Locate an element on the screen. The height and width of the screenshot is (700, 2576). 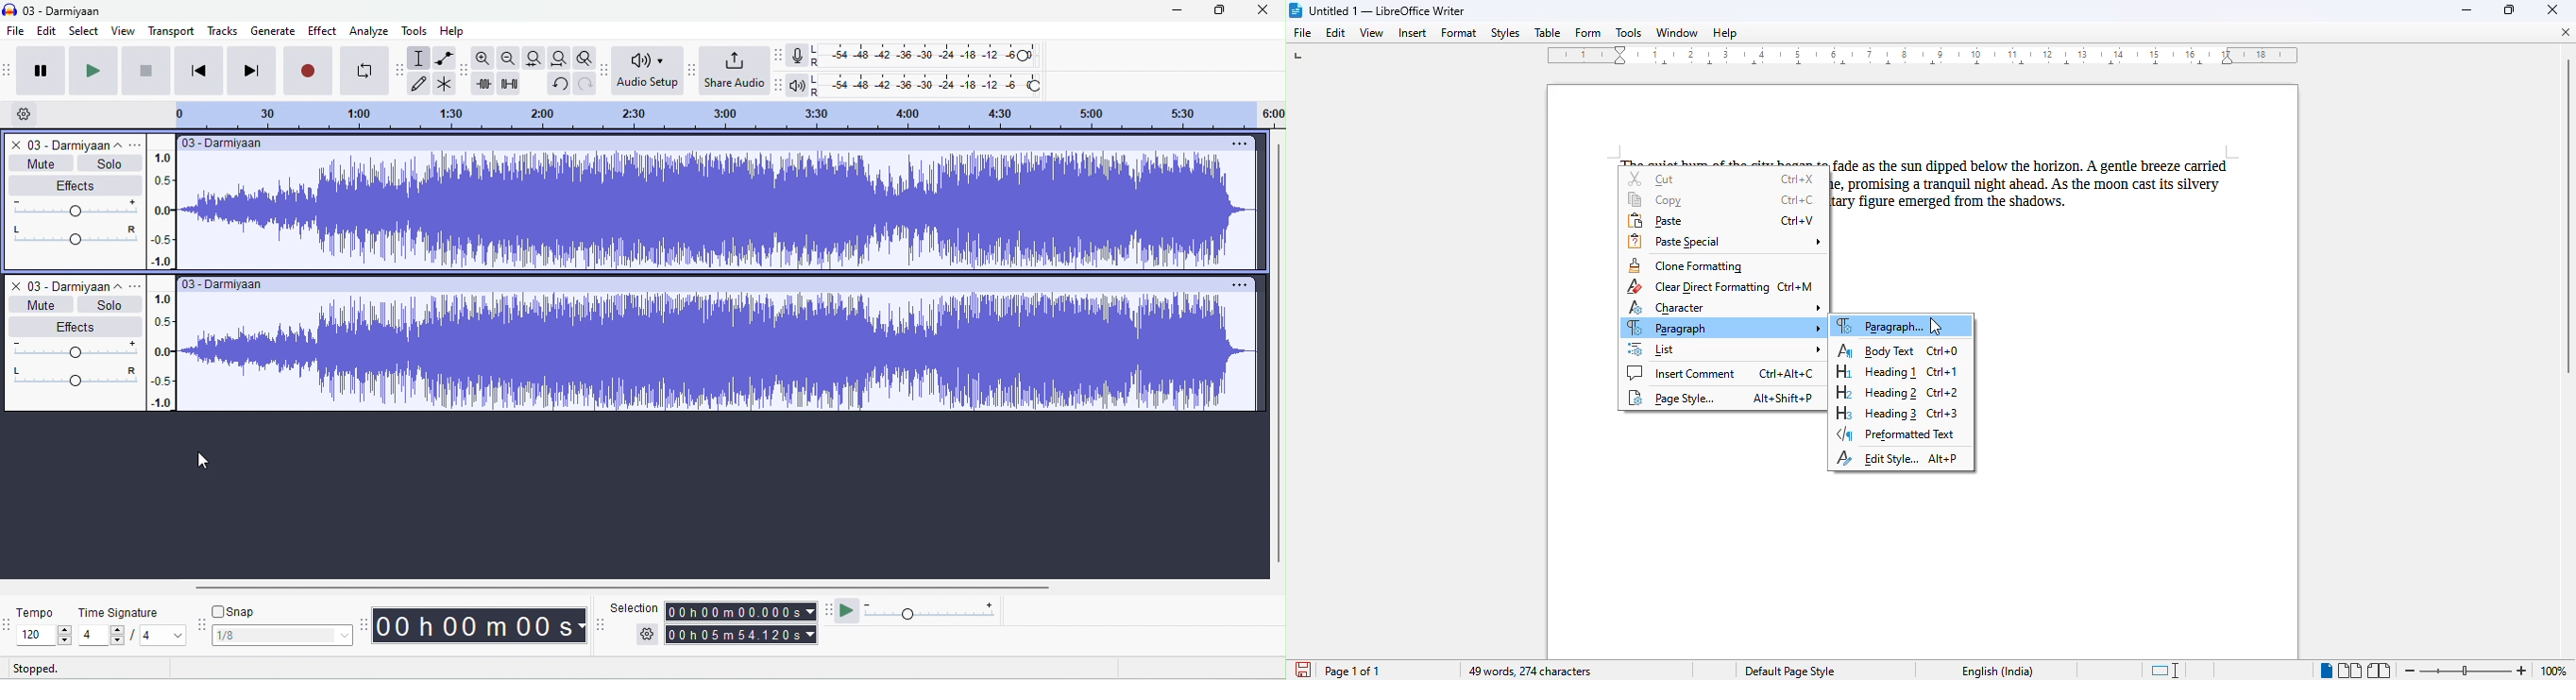
close is located at coordinates (14, 145).